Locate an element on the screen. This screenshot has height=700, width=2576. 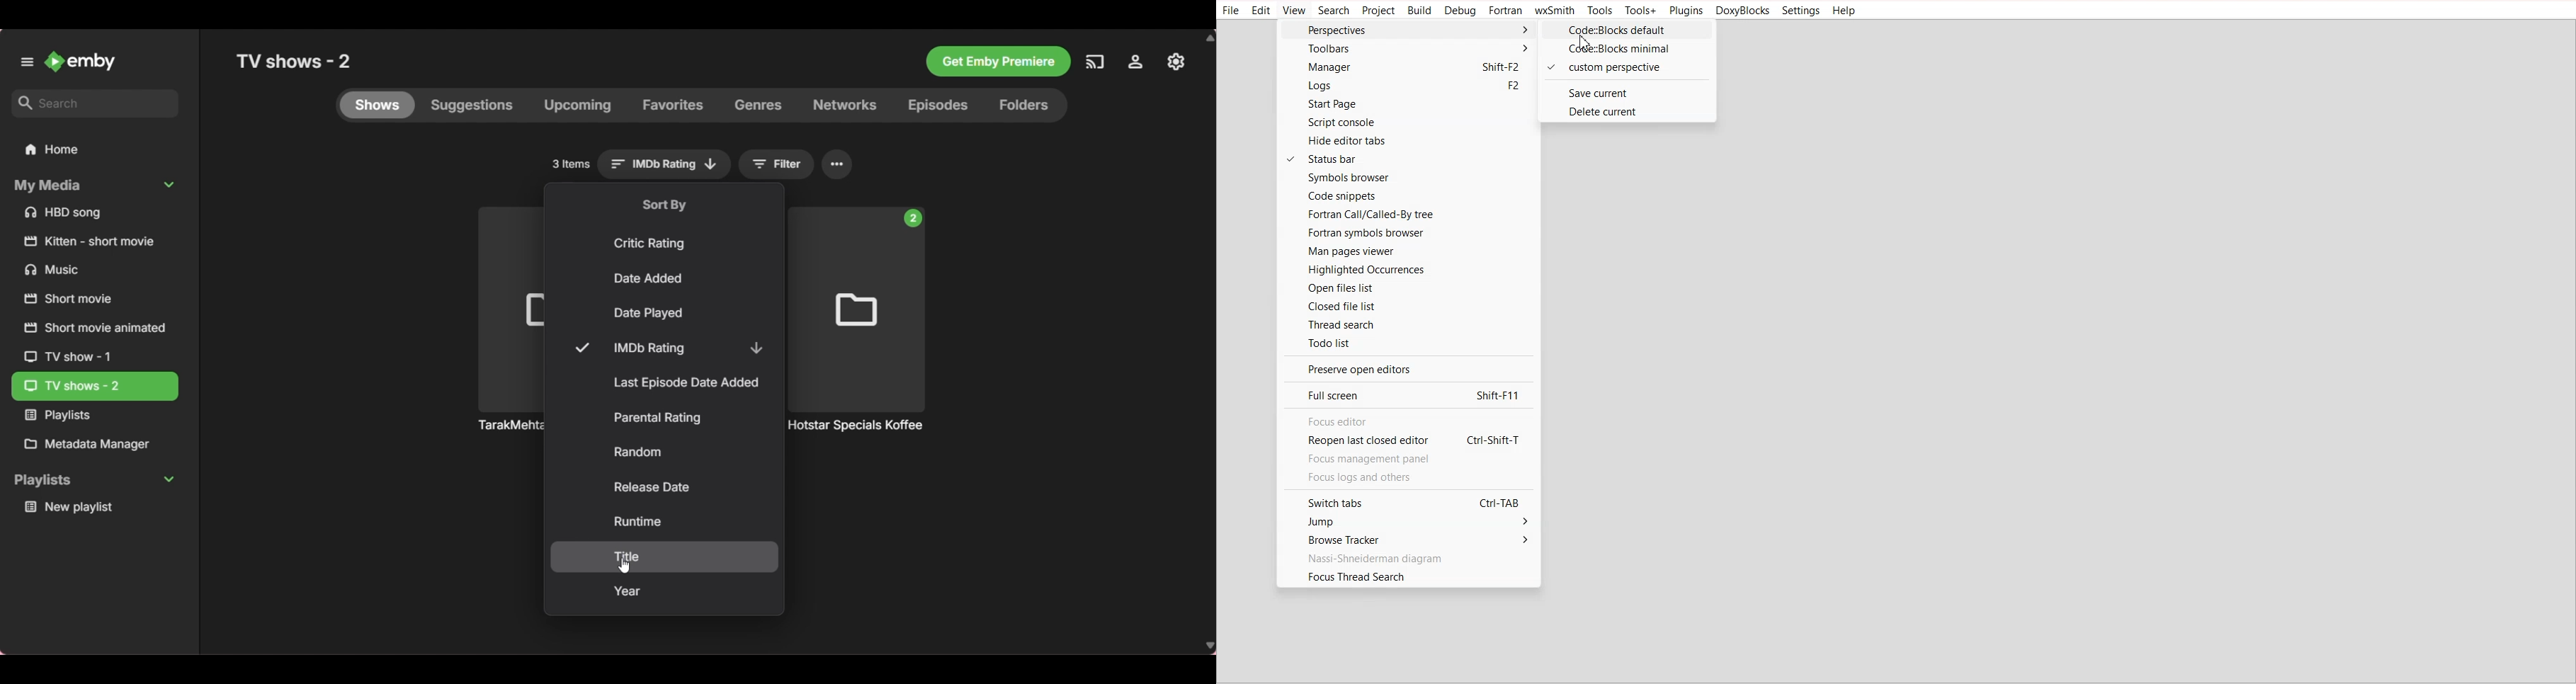
Favorites is located at coordinates (673, 105).